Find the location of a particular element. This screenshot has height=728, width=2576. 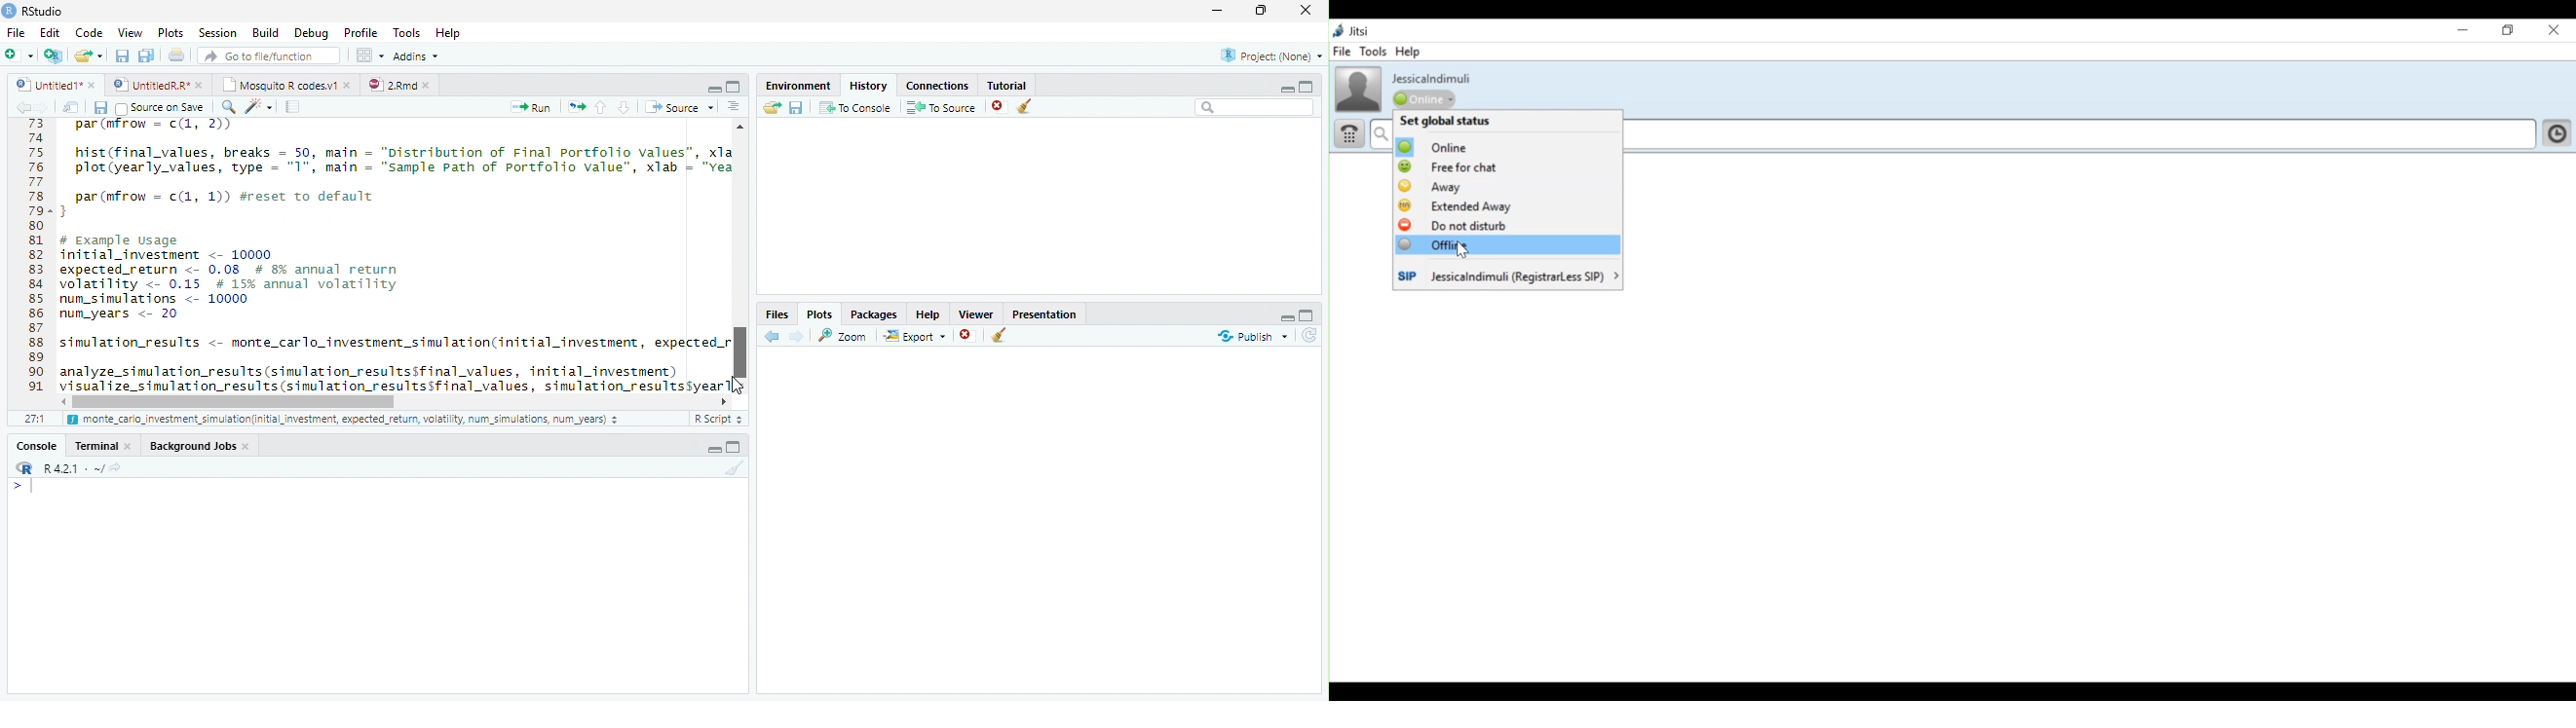

Save all open files is located at coordinates (145, 55).